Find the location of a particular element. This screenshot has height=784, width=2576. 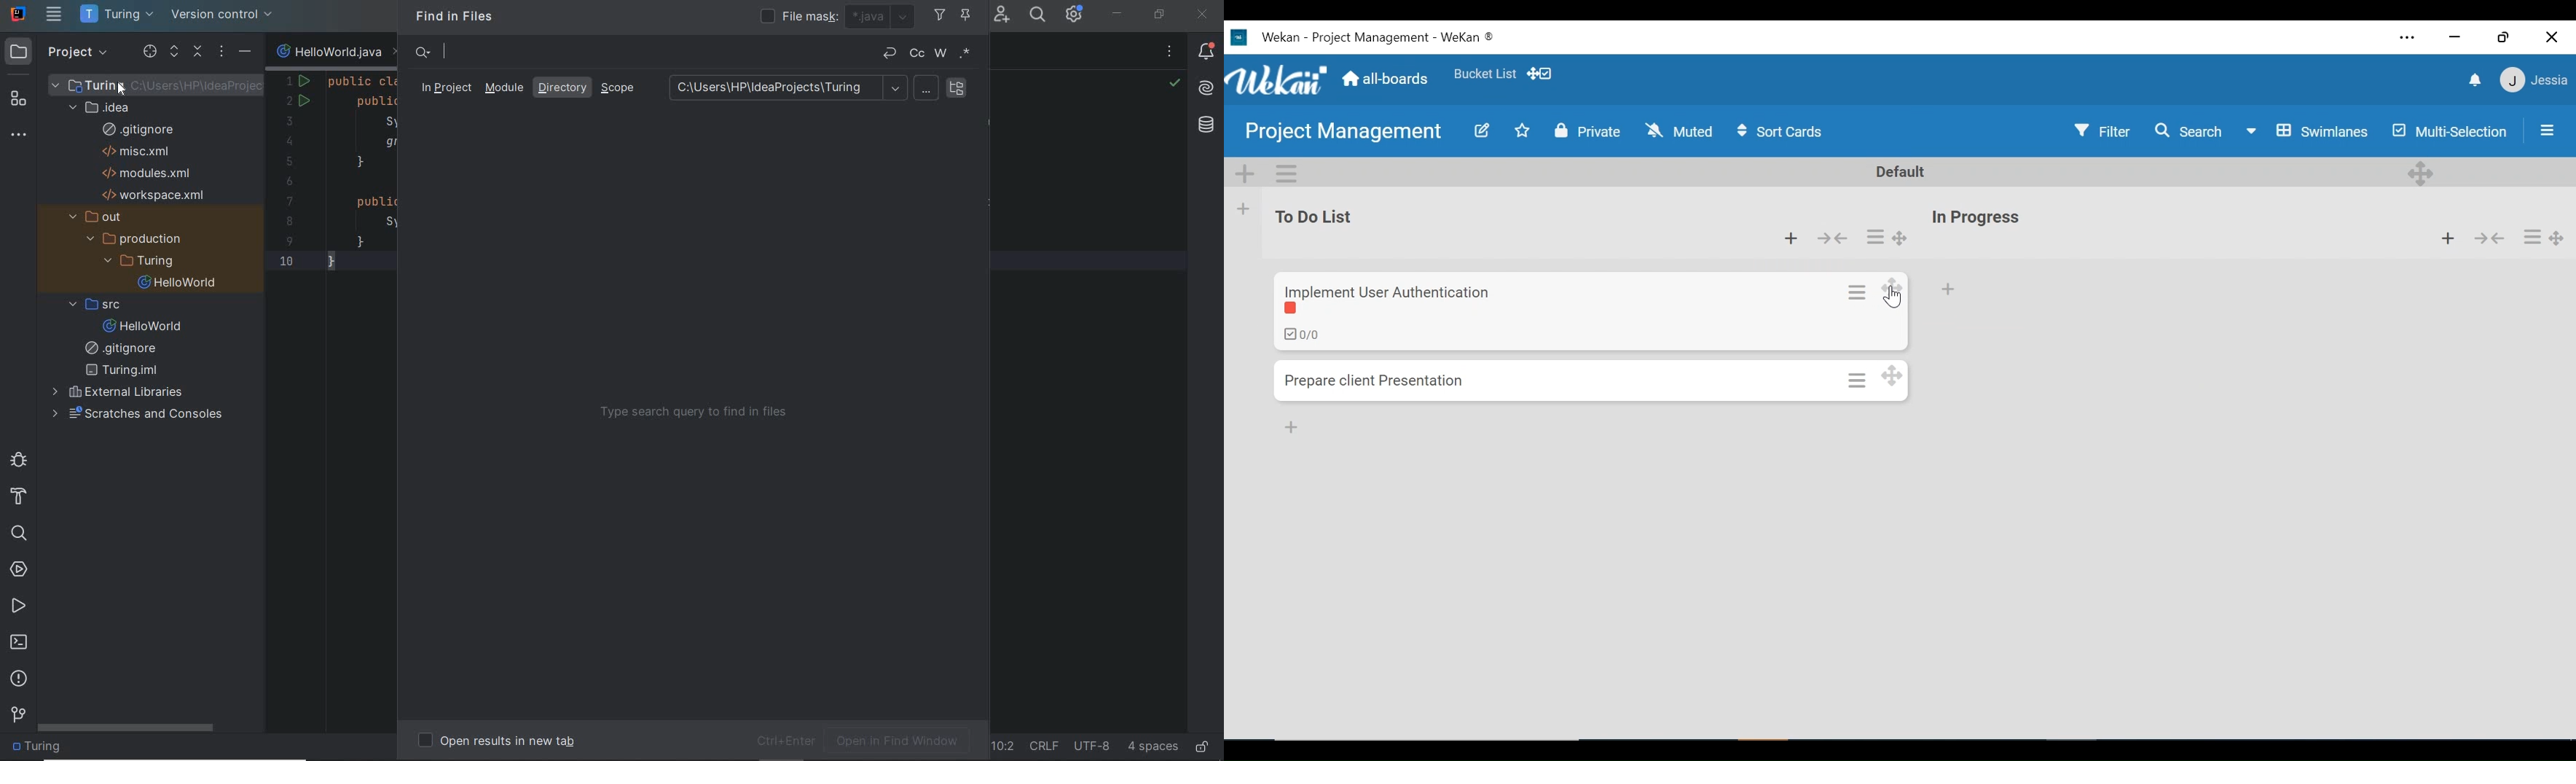

debug is located at coordinates (18, 462).